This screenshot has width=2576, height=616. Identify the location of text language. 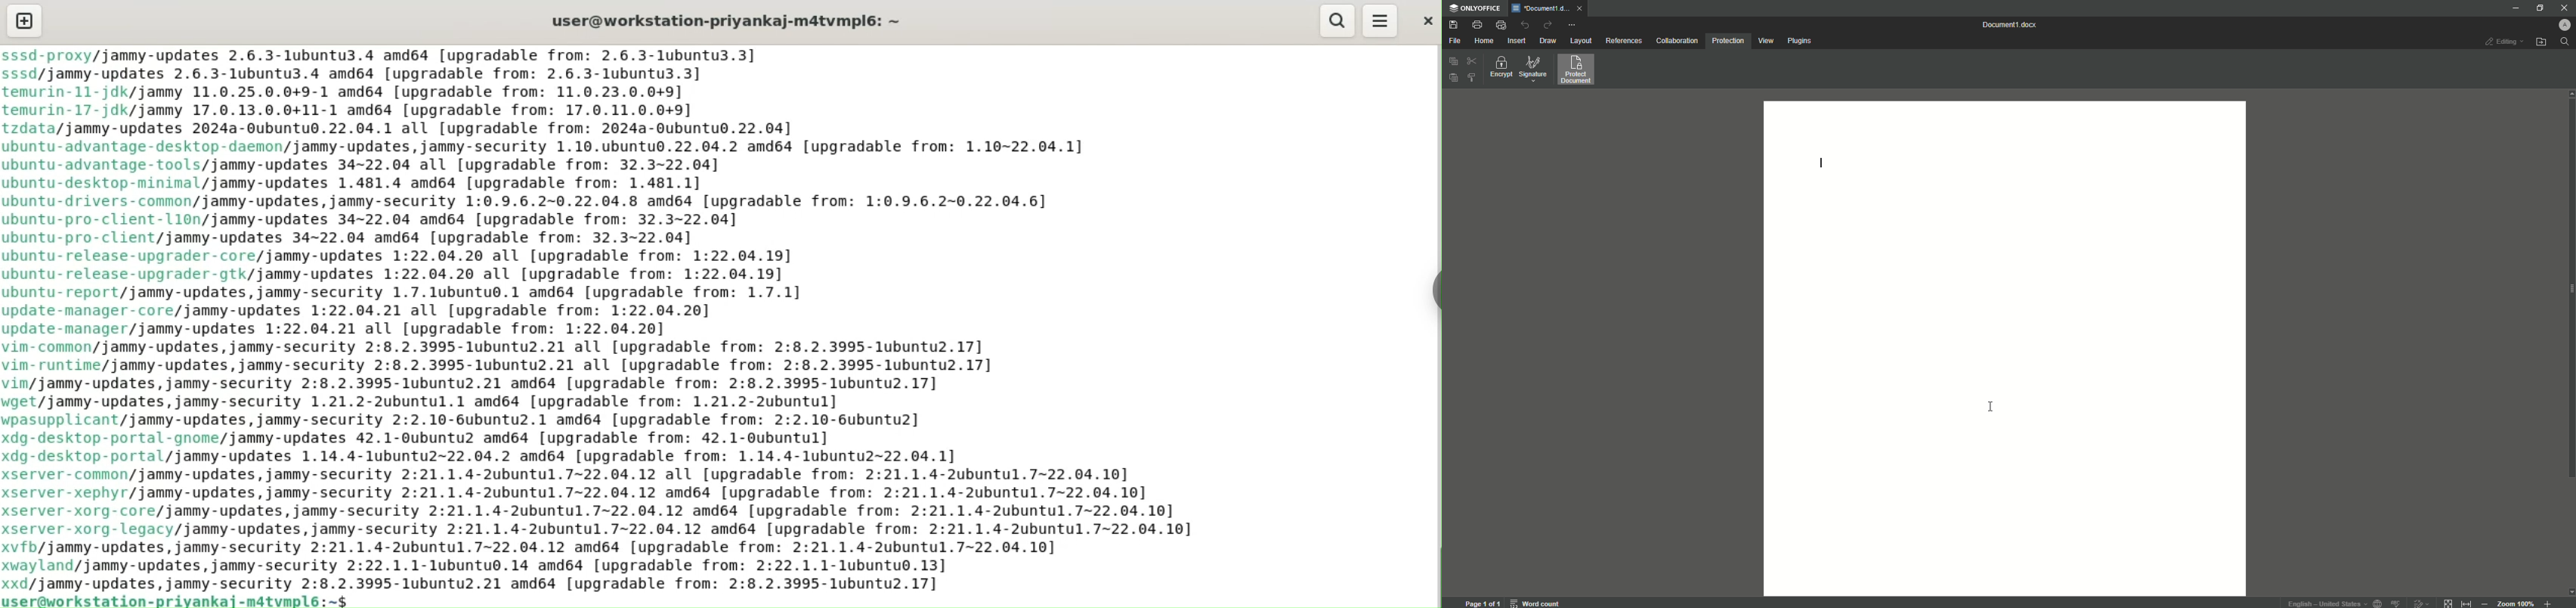
(2326, 603).